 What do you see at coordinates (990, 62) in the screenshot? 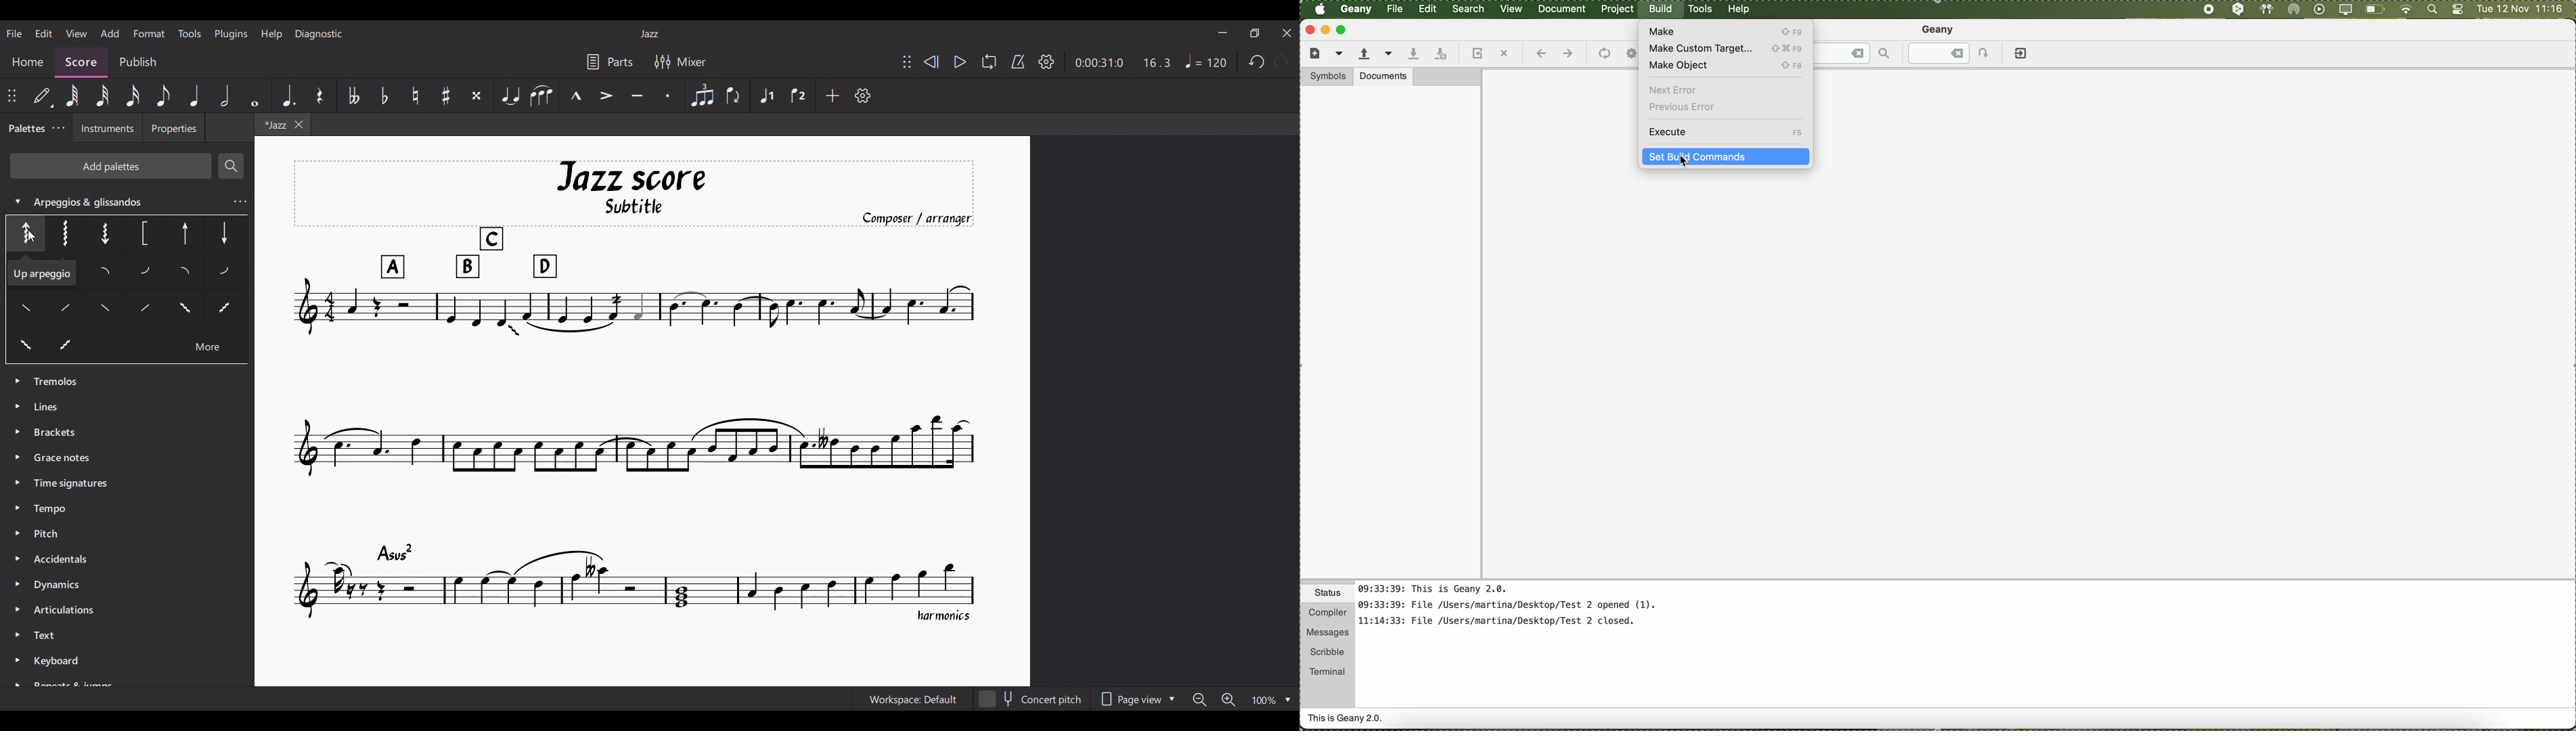
I see `Loop playback` at bounding box center [990, 62].